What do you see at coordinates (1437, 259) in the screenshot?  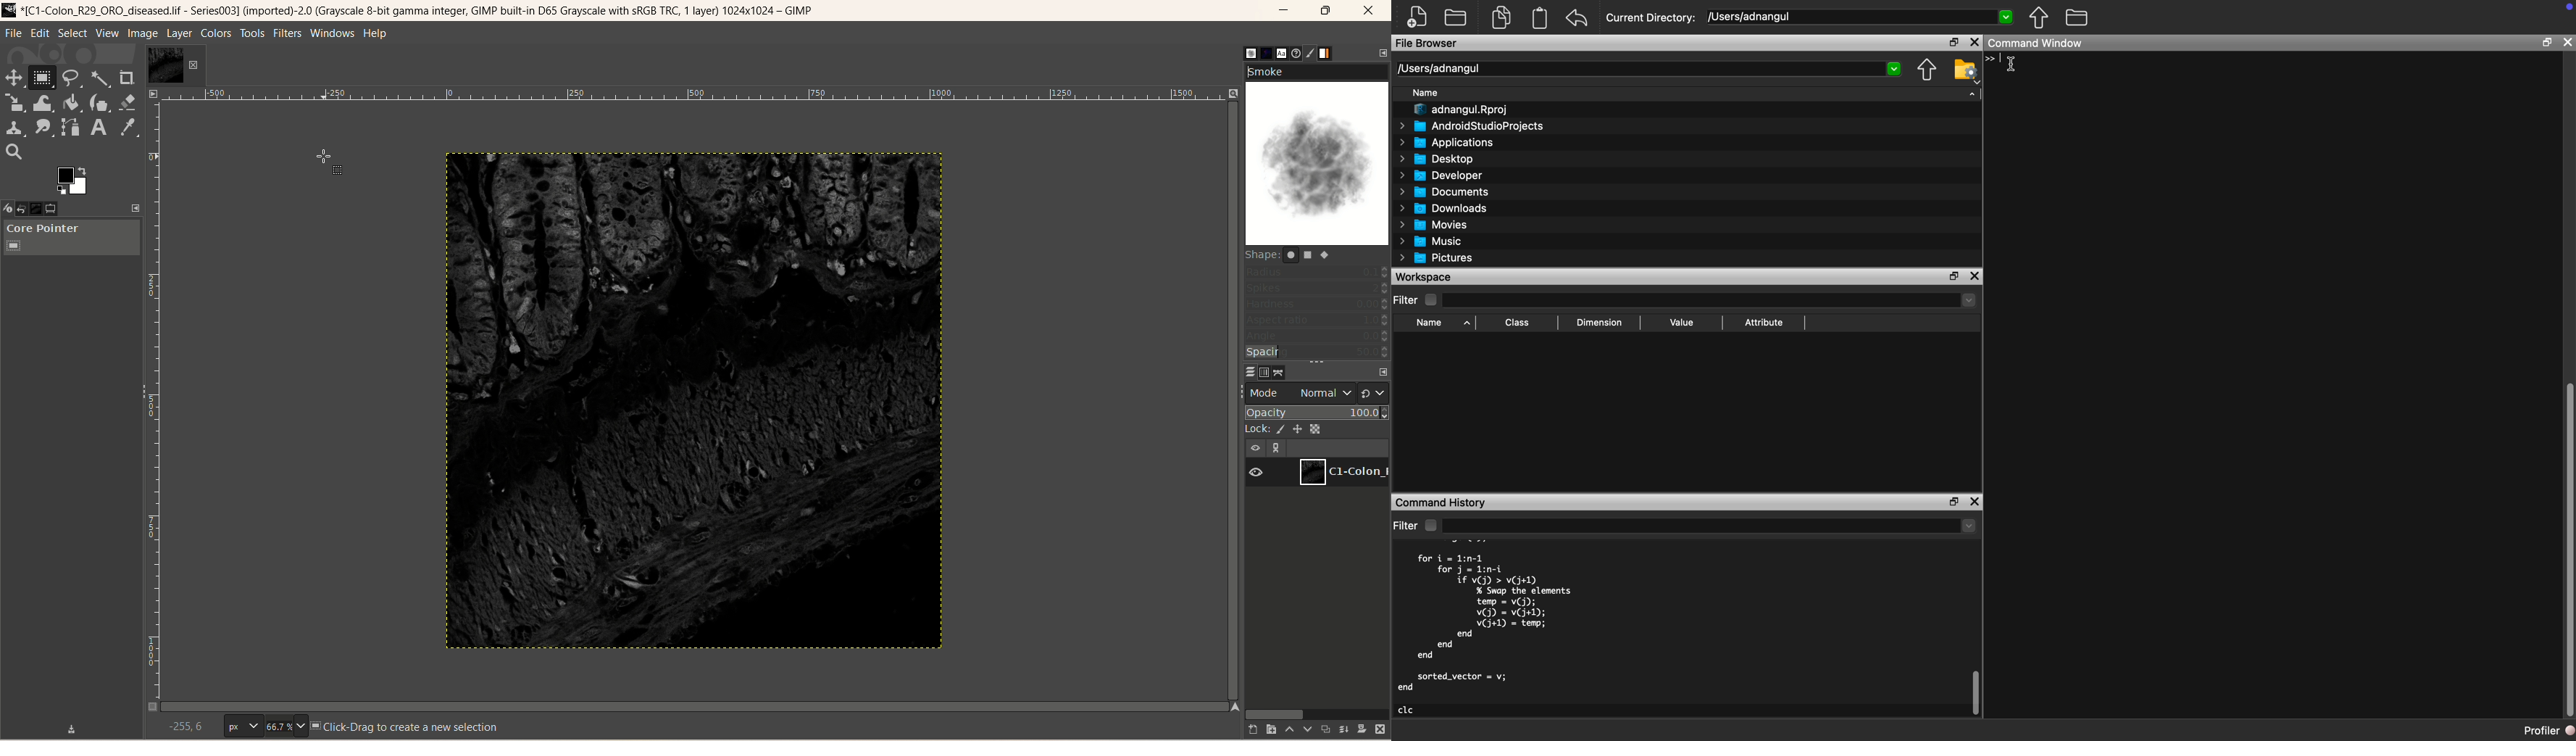 I see `Pictures` at bounding box center [1437, 259].